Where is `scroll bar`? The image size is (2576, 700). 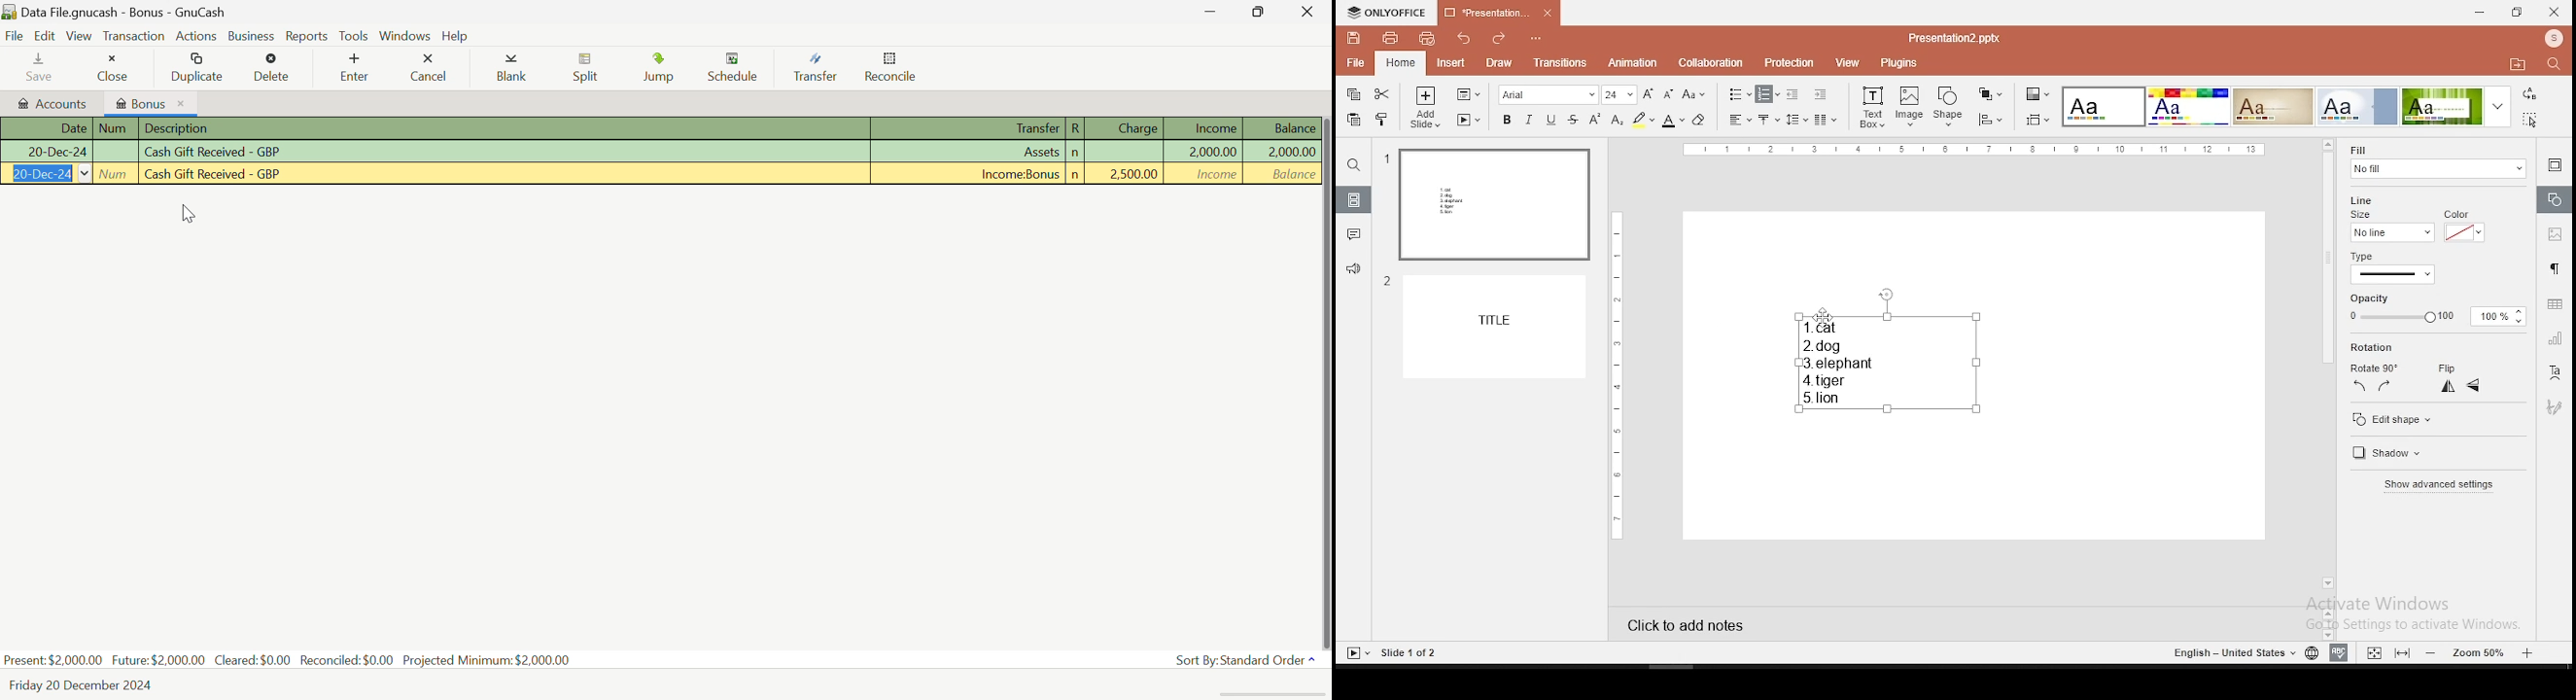 scroll bar is located at coordinates (2327, 366).